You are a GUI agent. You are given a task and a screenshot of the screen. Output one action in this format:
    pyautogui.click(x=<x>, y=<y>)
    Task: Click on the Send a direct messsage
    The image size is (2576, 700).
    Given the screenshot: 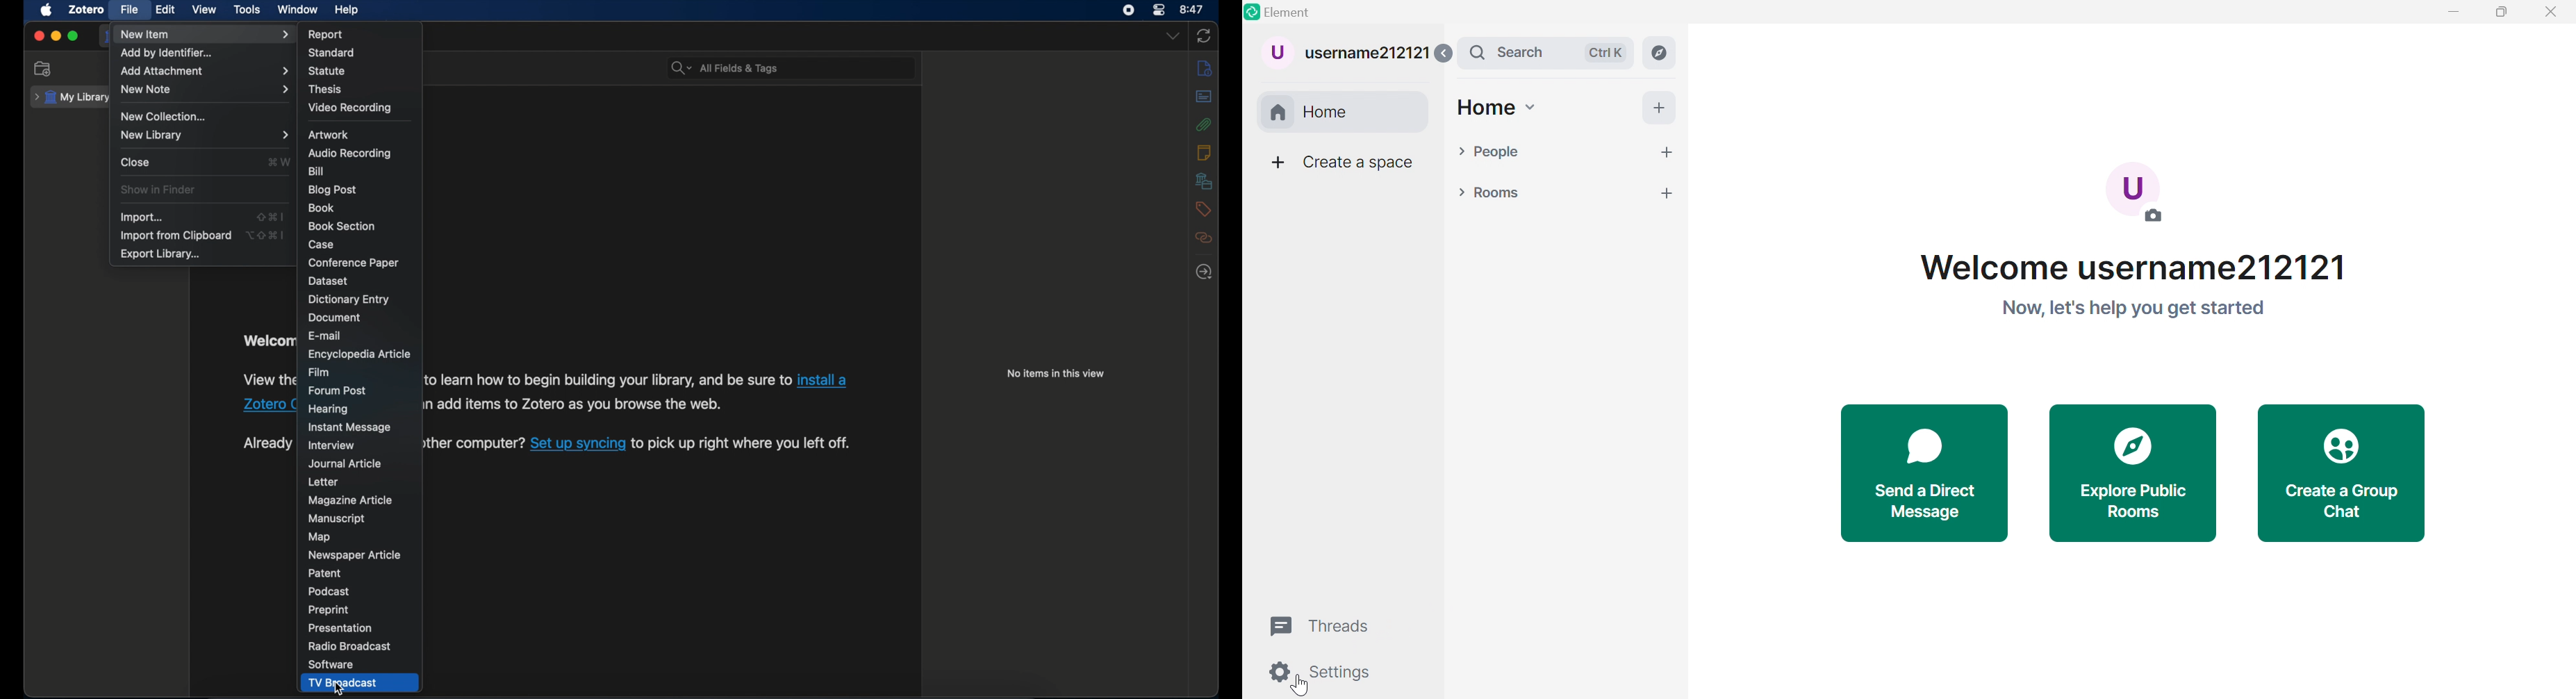 What is the action you would take?
    pyautogui.click(x=1924, y=502)
    